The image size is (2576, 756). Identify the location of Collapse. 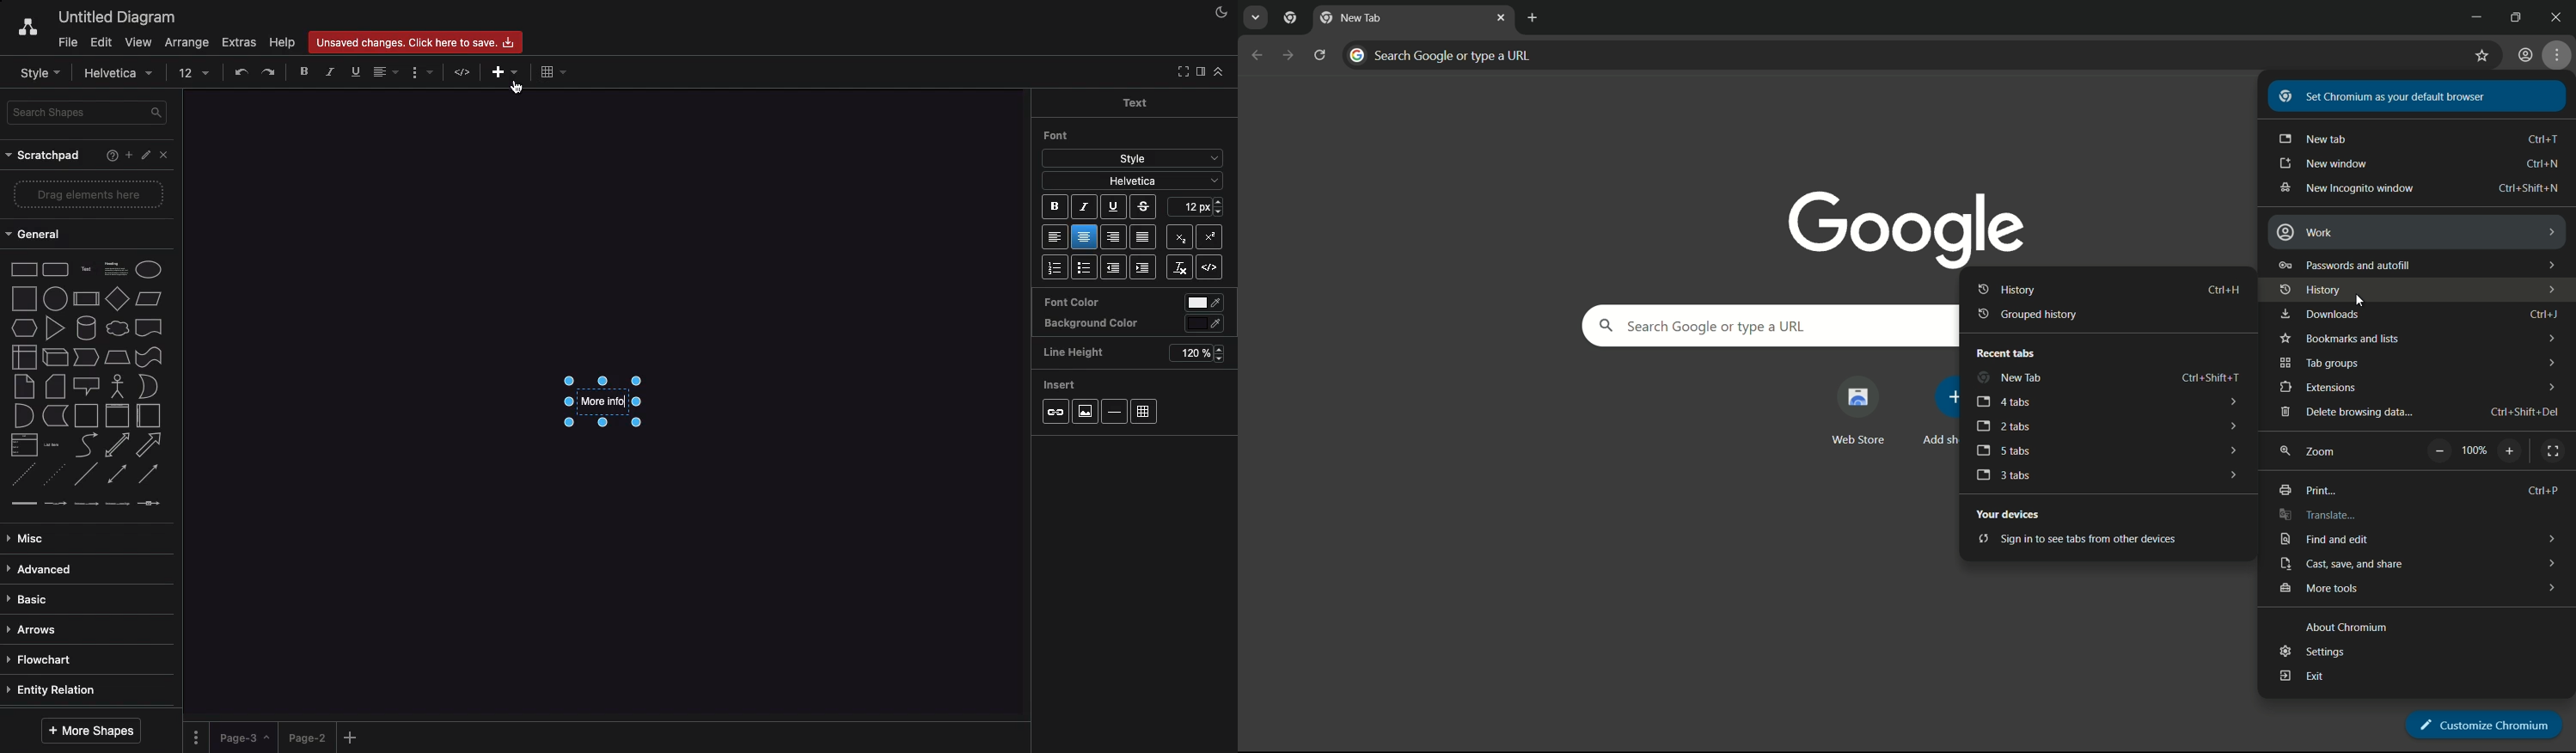
(1180, 72).